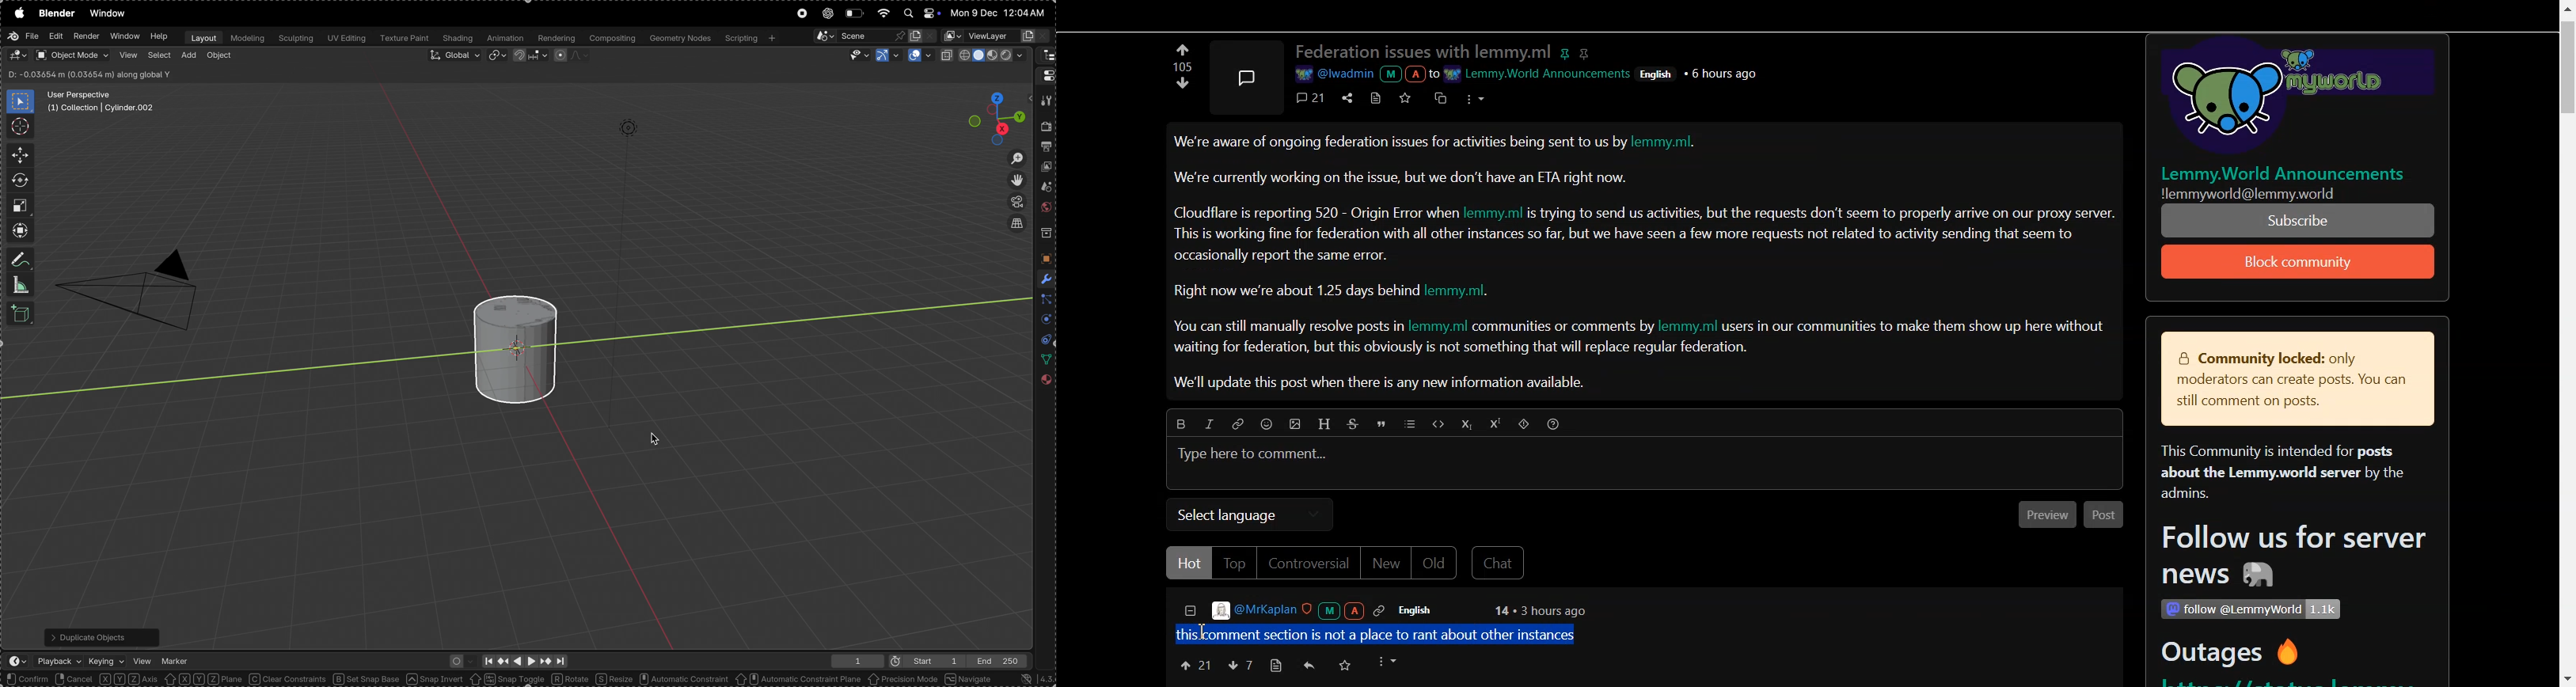 The image size is (2576, 700). What do you see at coordinates (1003, 75) in the screenshot?
I see `options` at bounding box center [1003, 75].